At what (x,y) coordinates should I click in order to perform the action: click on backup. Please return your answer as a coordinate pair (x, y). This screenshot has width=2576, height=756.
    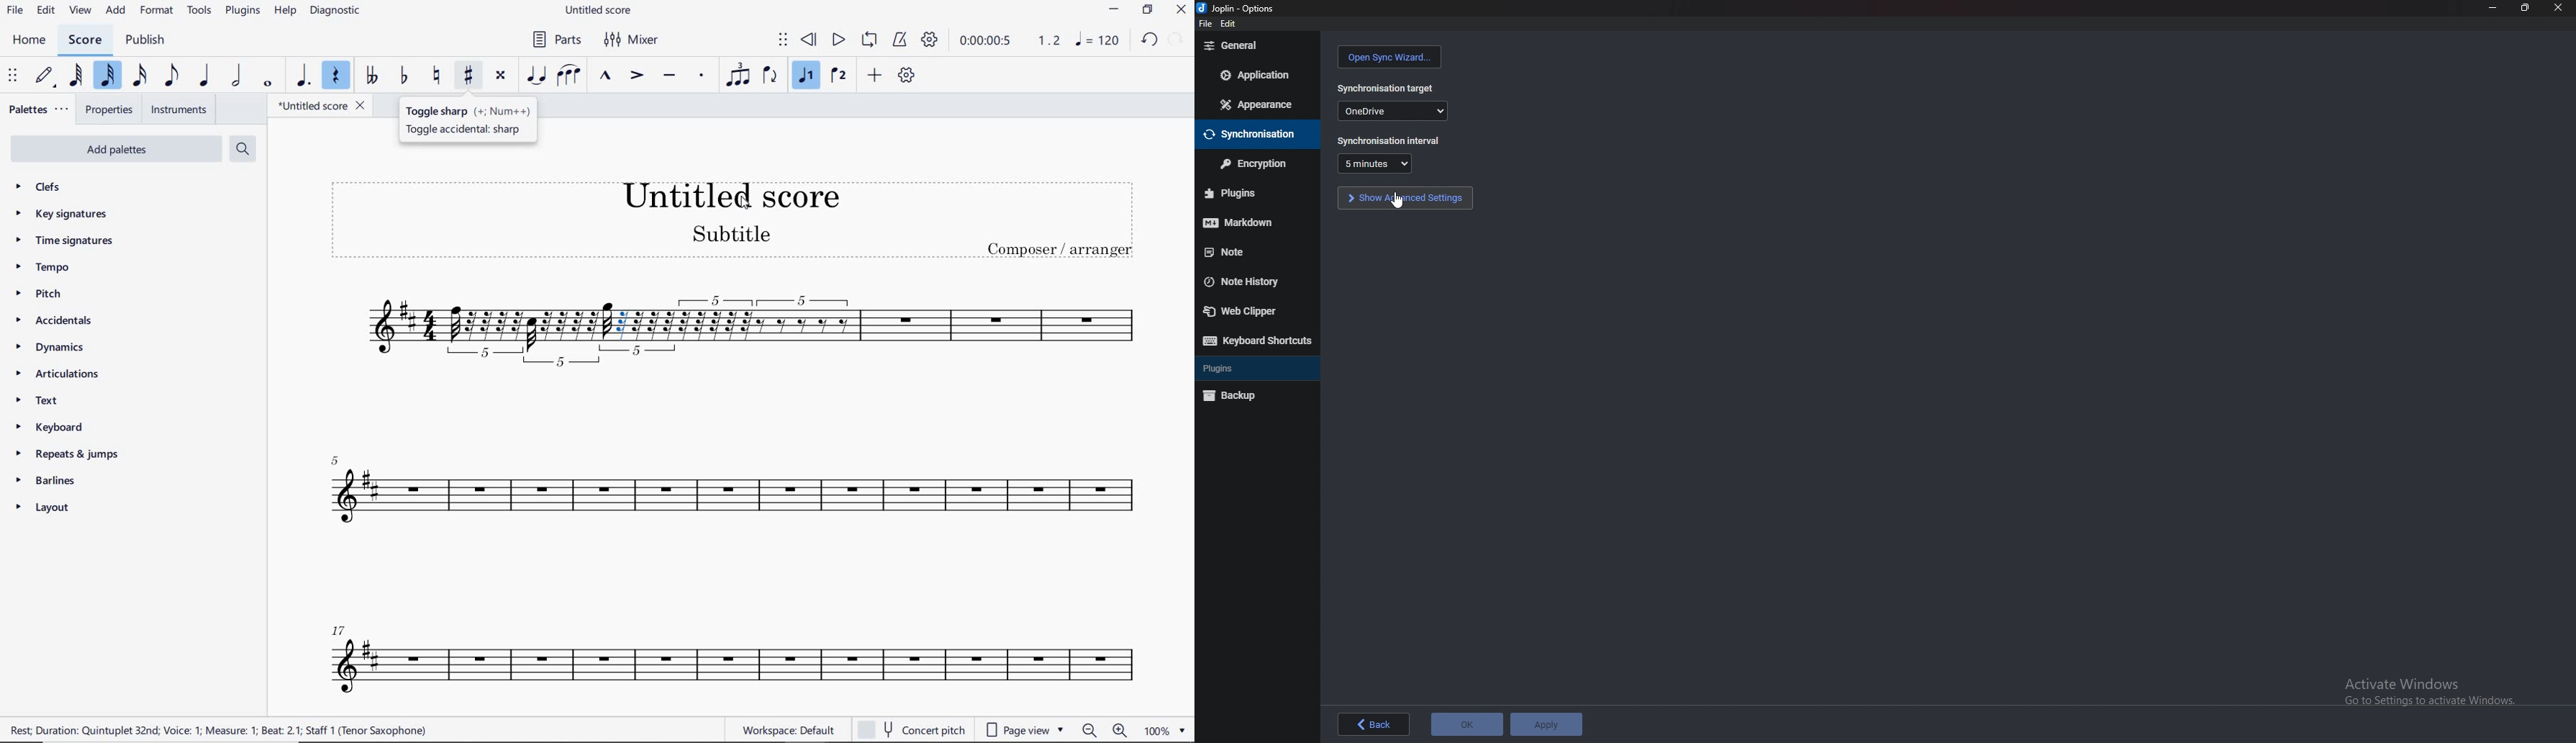
    Looking at the image, I should click on (1250, 395).